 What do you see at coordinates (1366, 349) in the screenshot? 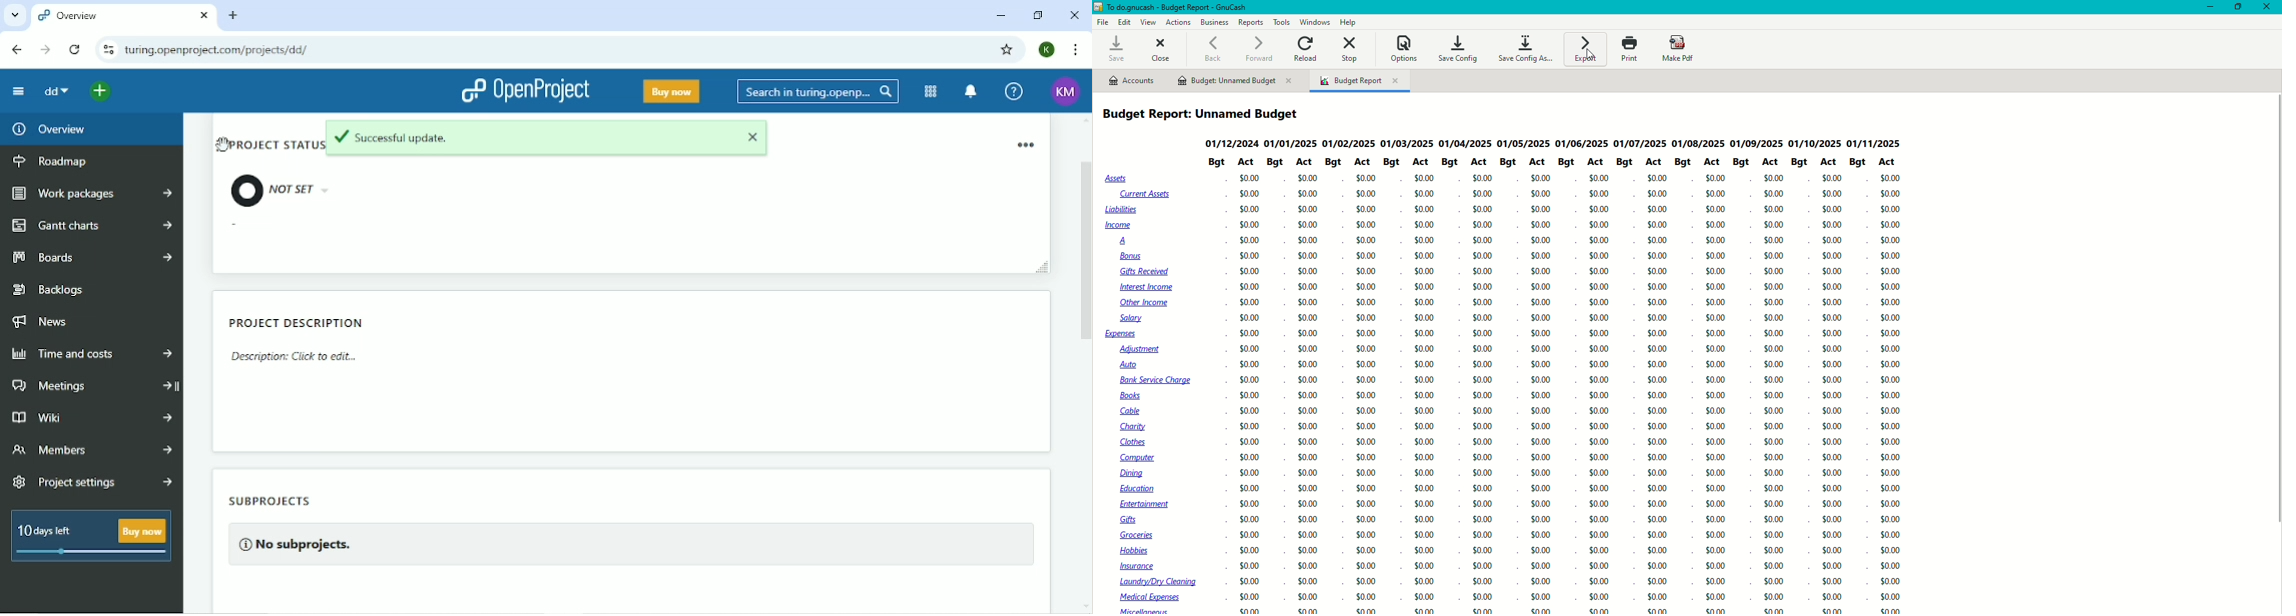
I see `$0.00` at bounding box center [1366, 349].